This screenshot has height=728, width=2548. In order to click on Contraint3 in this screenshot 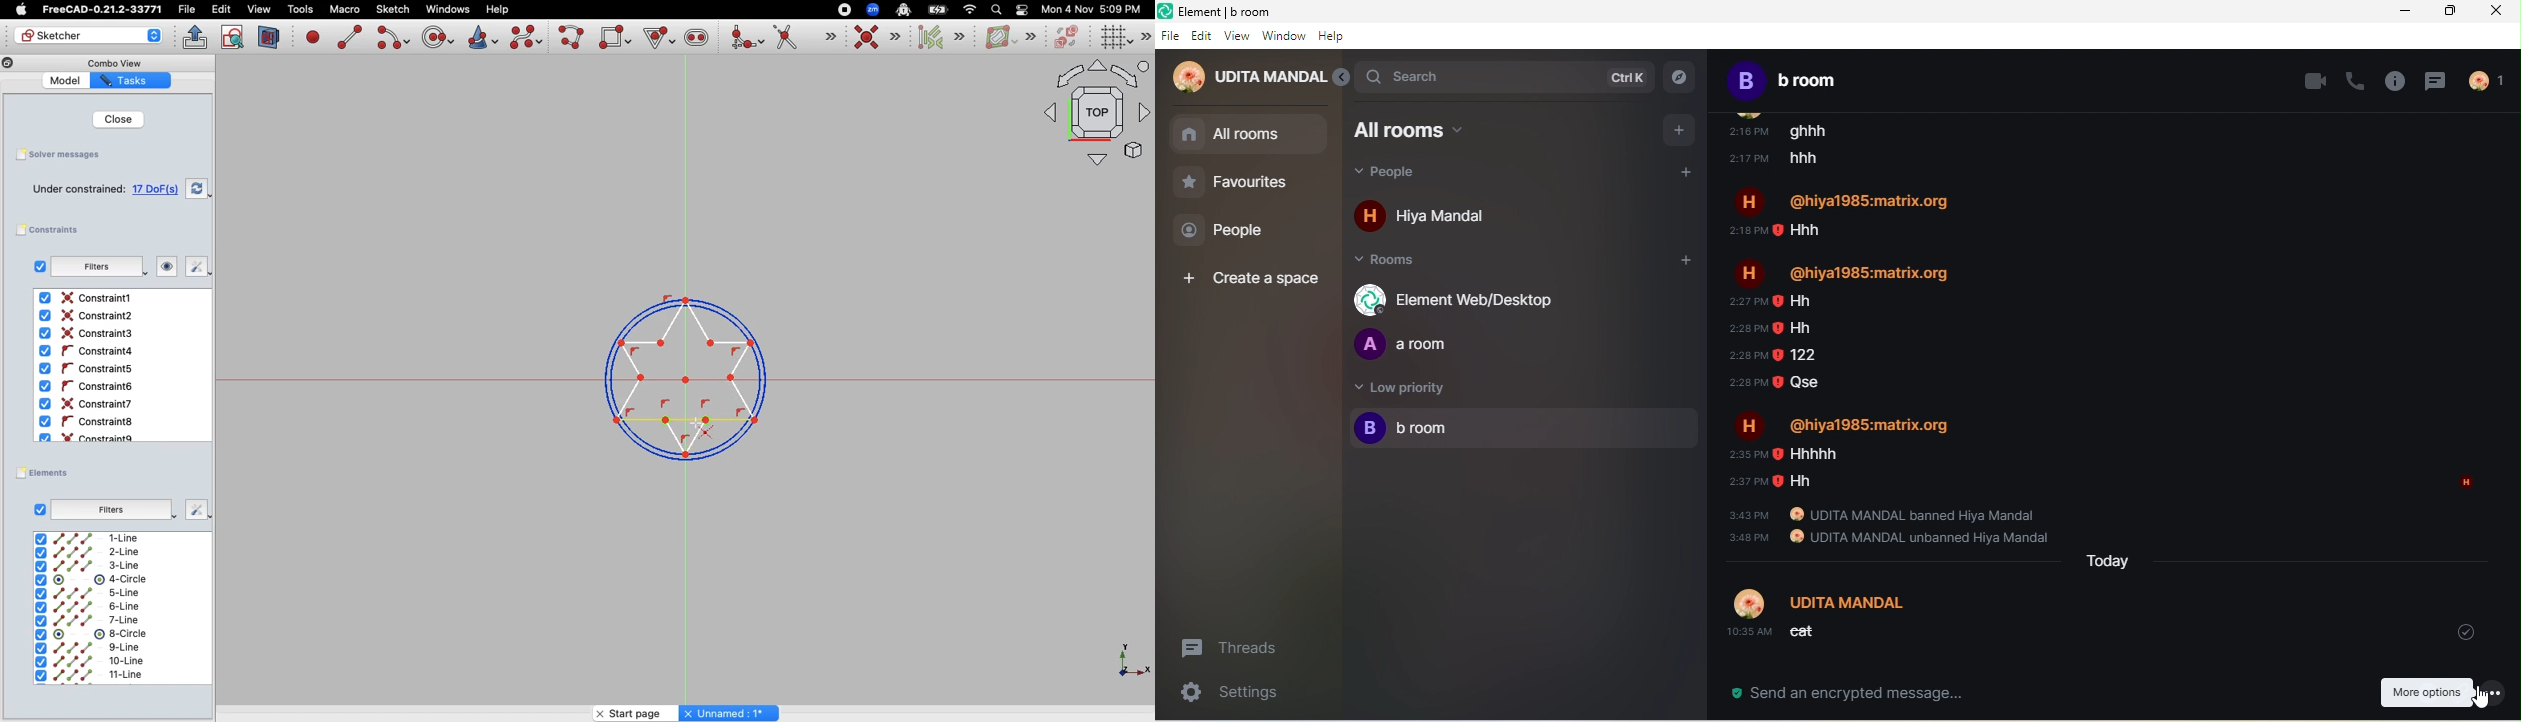, I will do `click(89, 334)`.